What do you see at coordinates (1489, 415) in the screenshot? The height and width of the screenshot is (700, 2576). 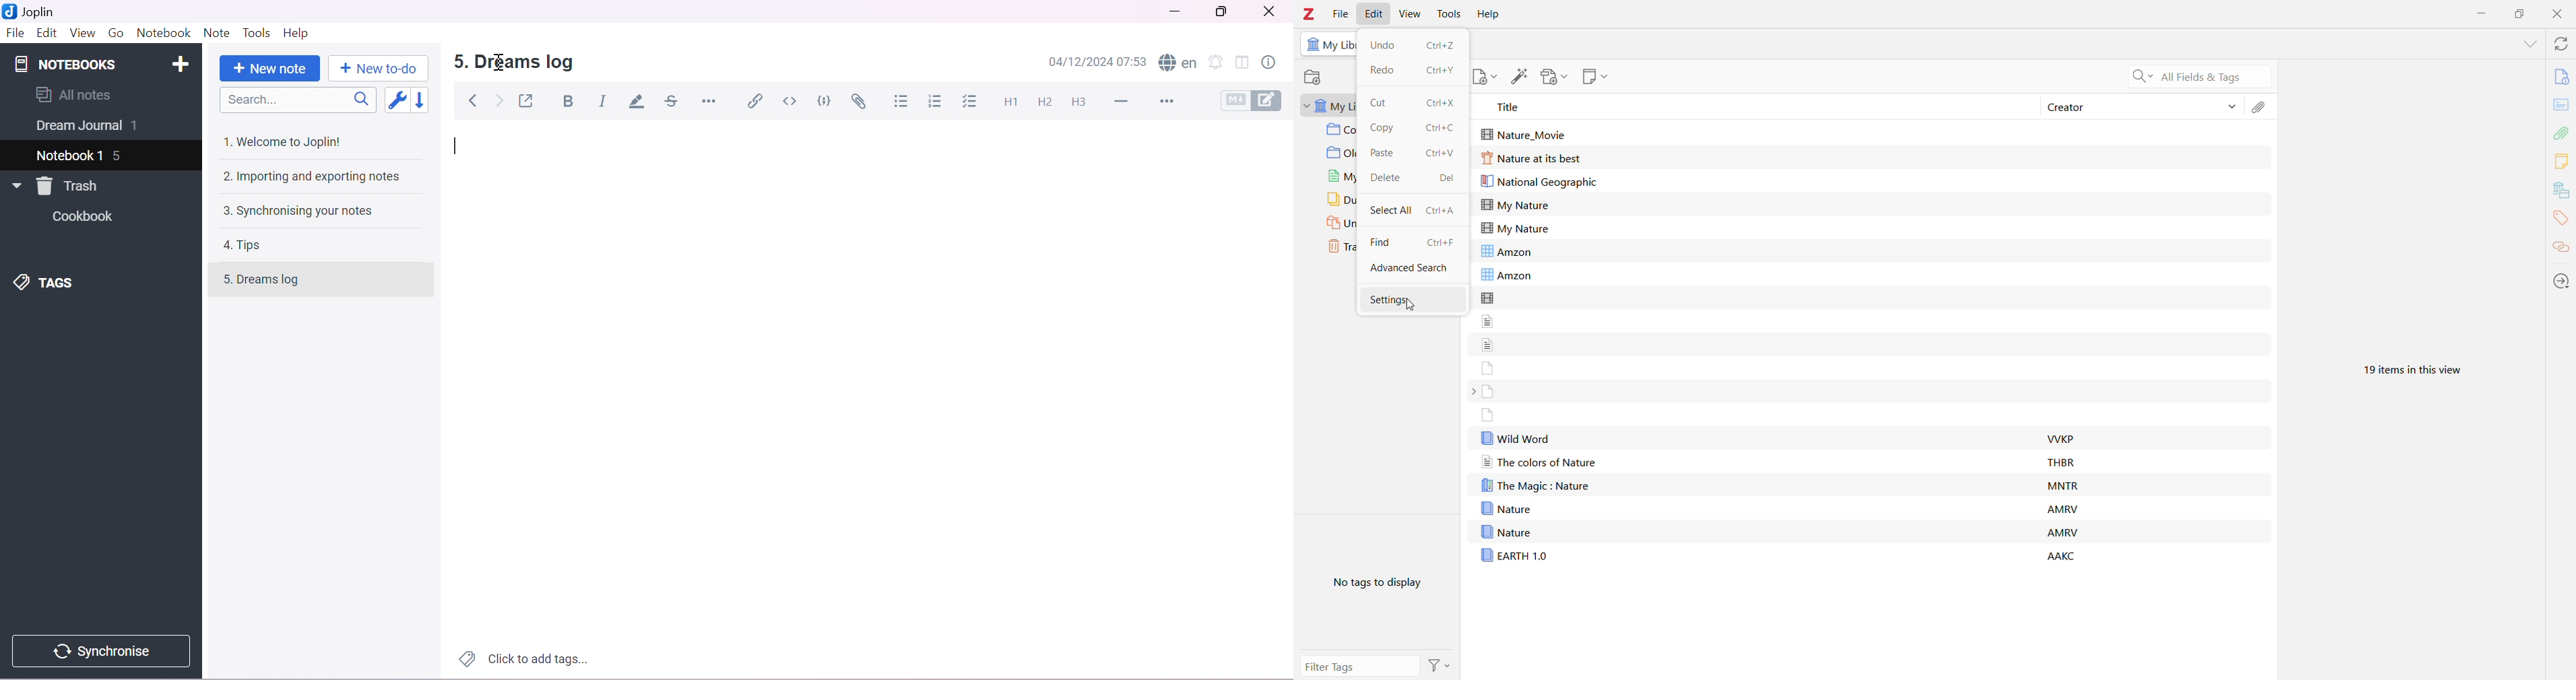 I see `file without title` at bounding box center [1489, 415].